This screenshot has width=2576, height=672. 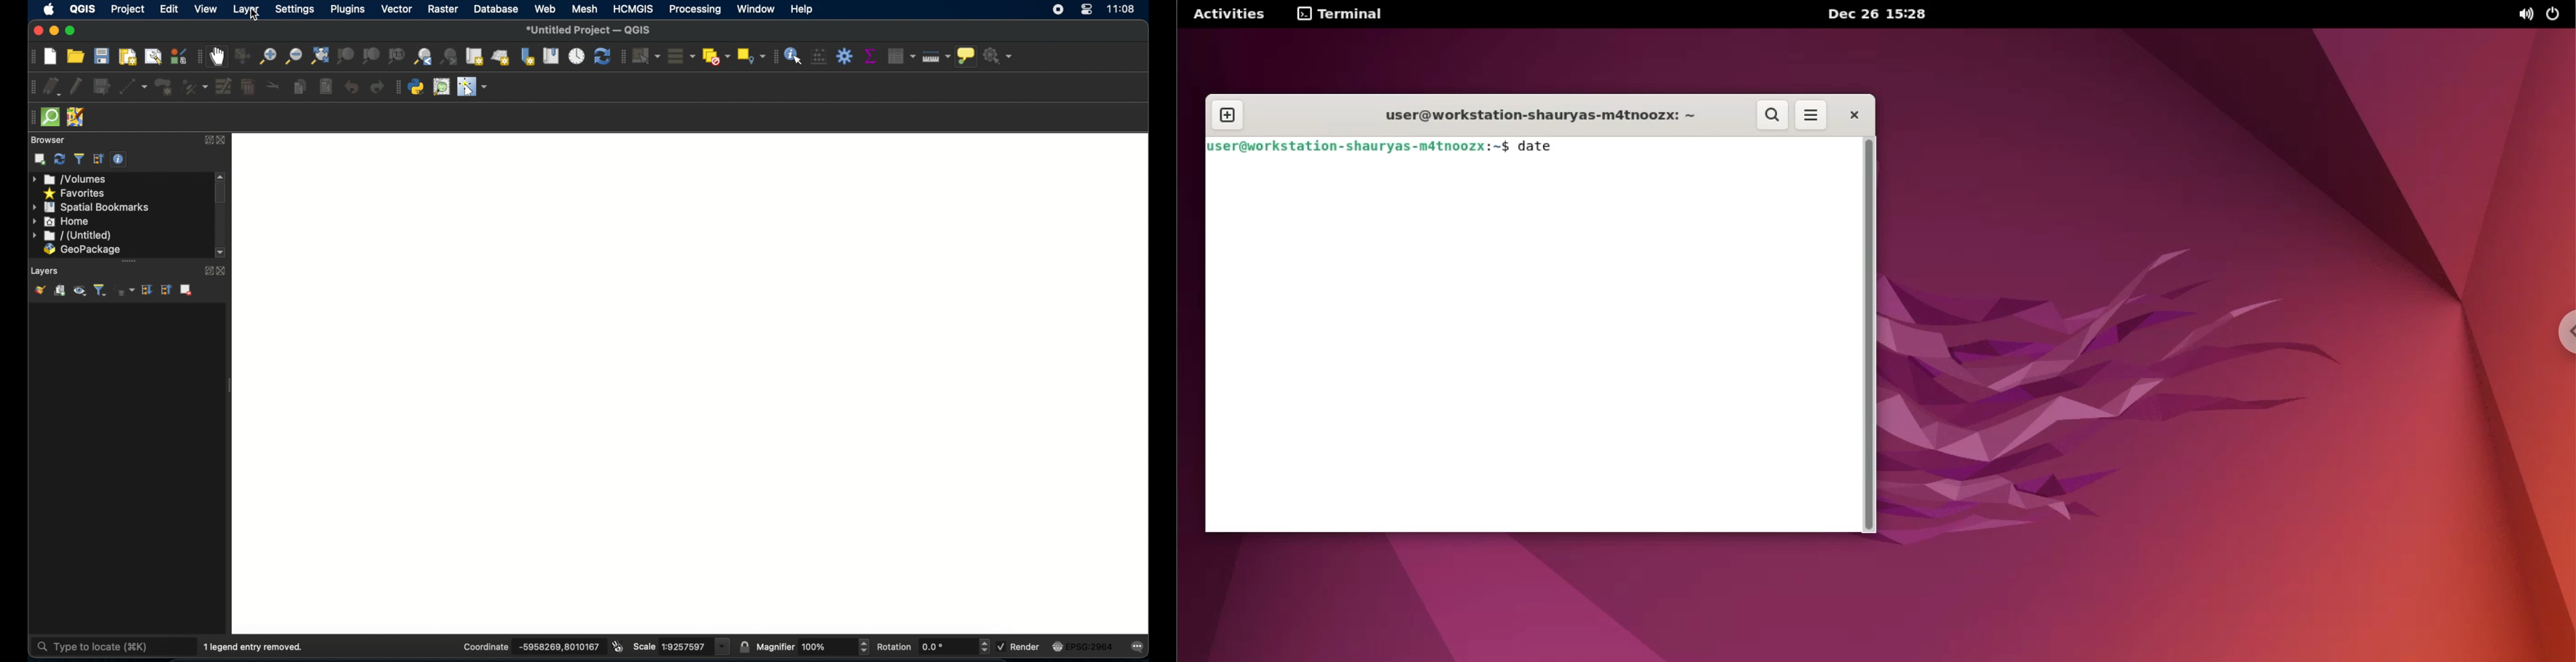 What do you see at coordinates (50, 117) in the screenshot?
I see `quicksom` at bounding box center [50, 117].